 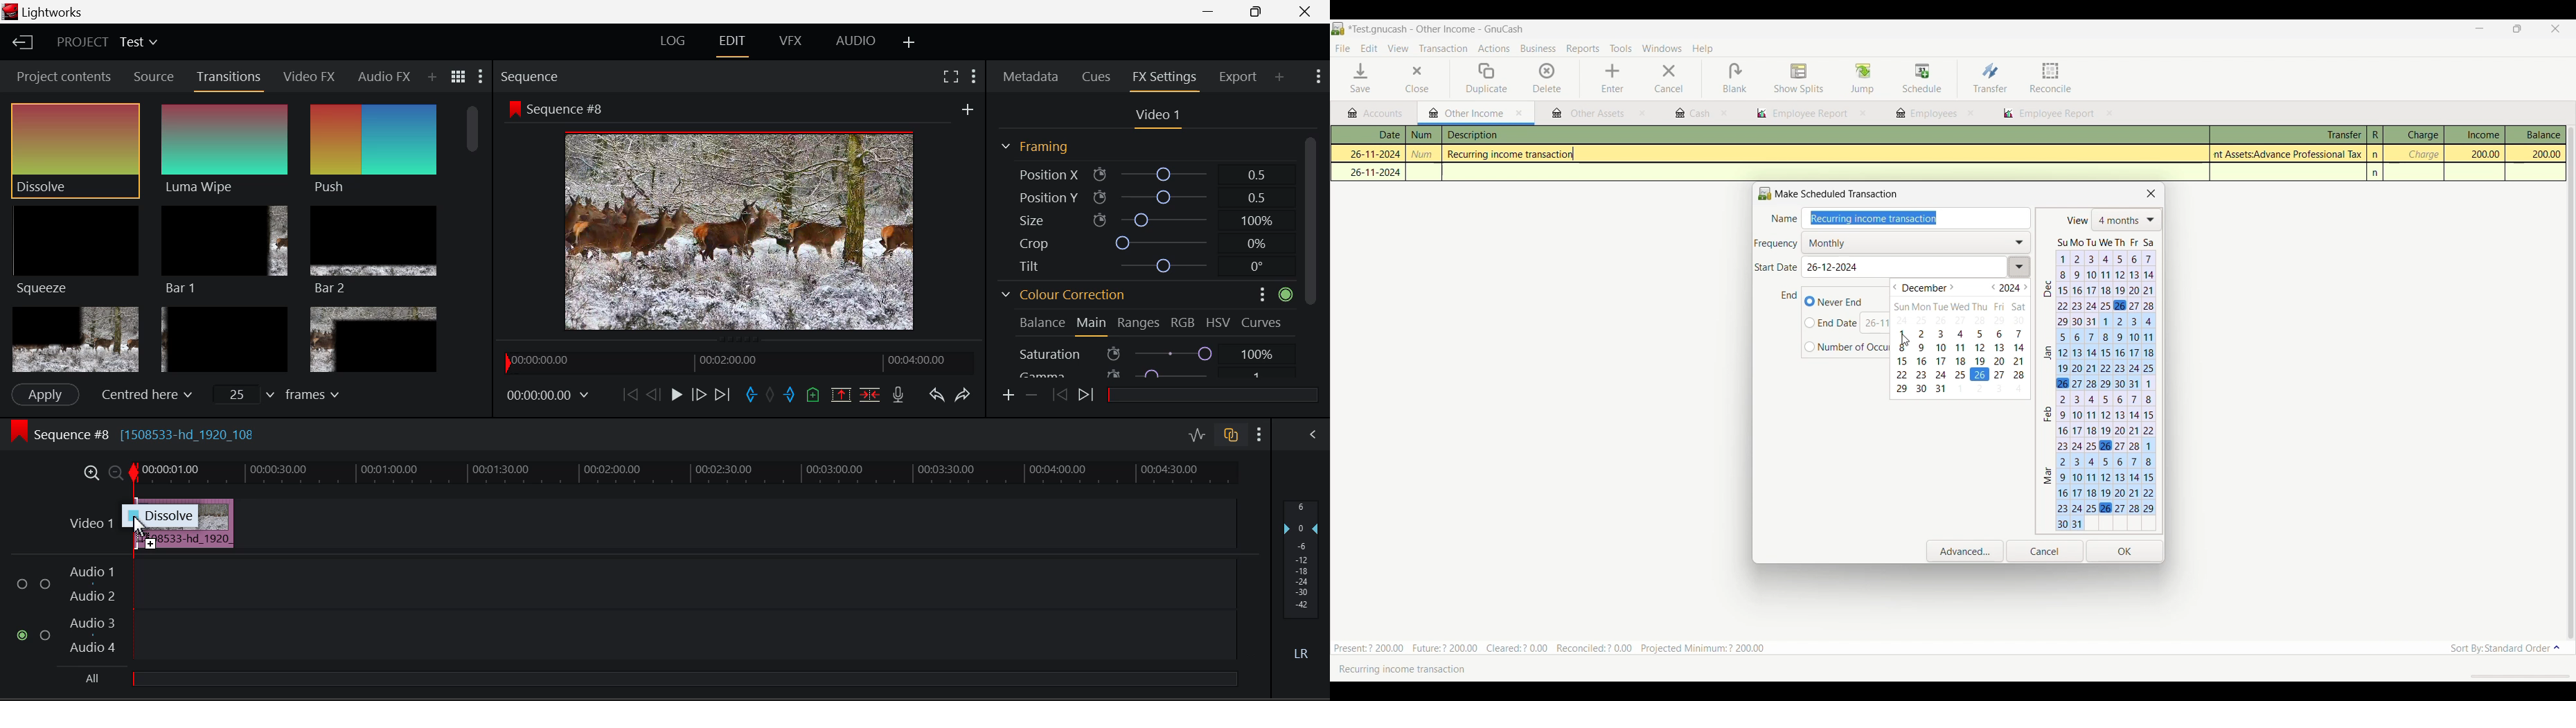 What do you see at coordinates (1443, 49) in the screenshot?
I see `Transaction menu` at bounding box center [1443, 49].